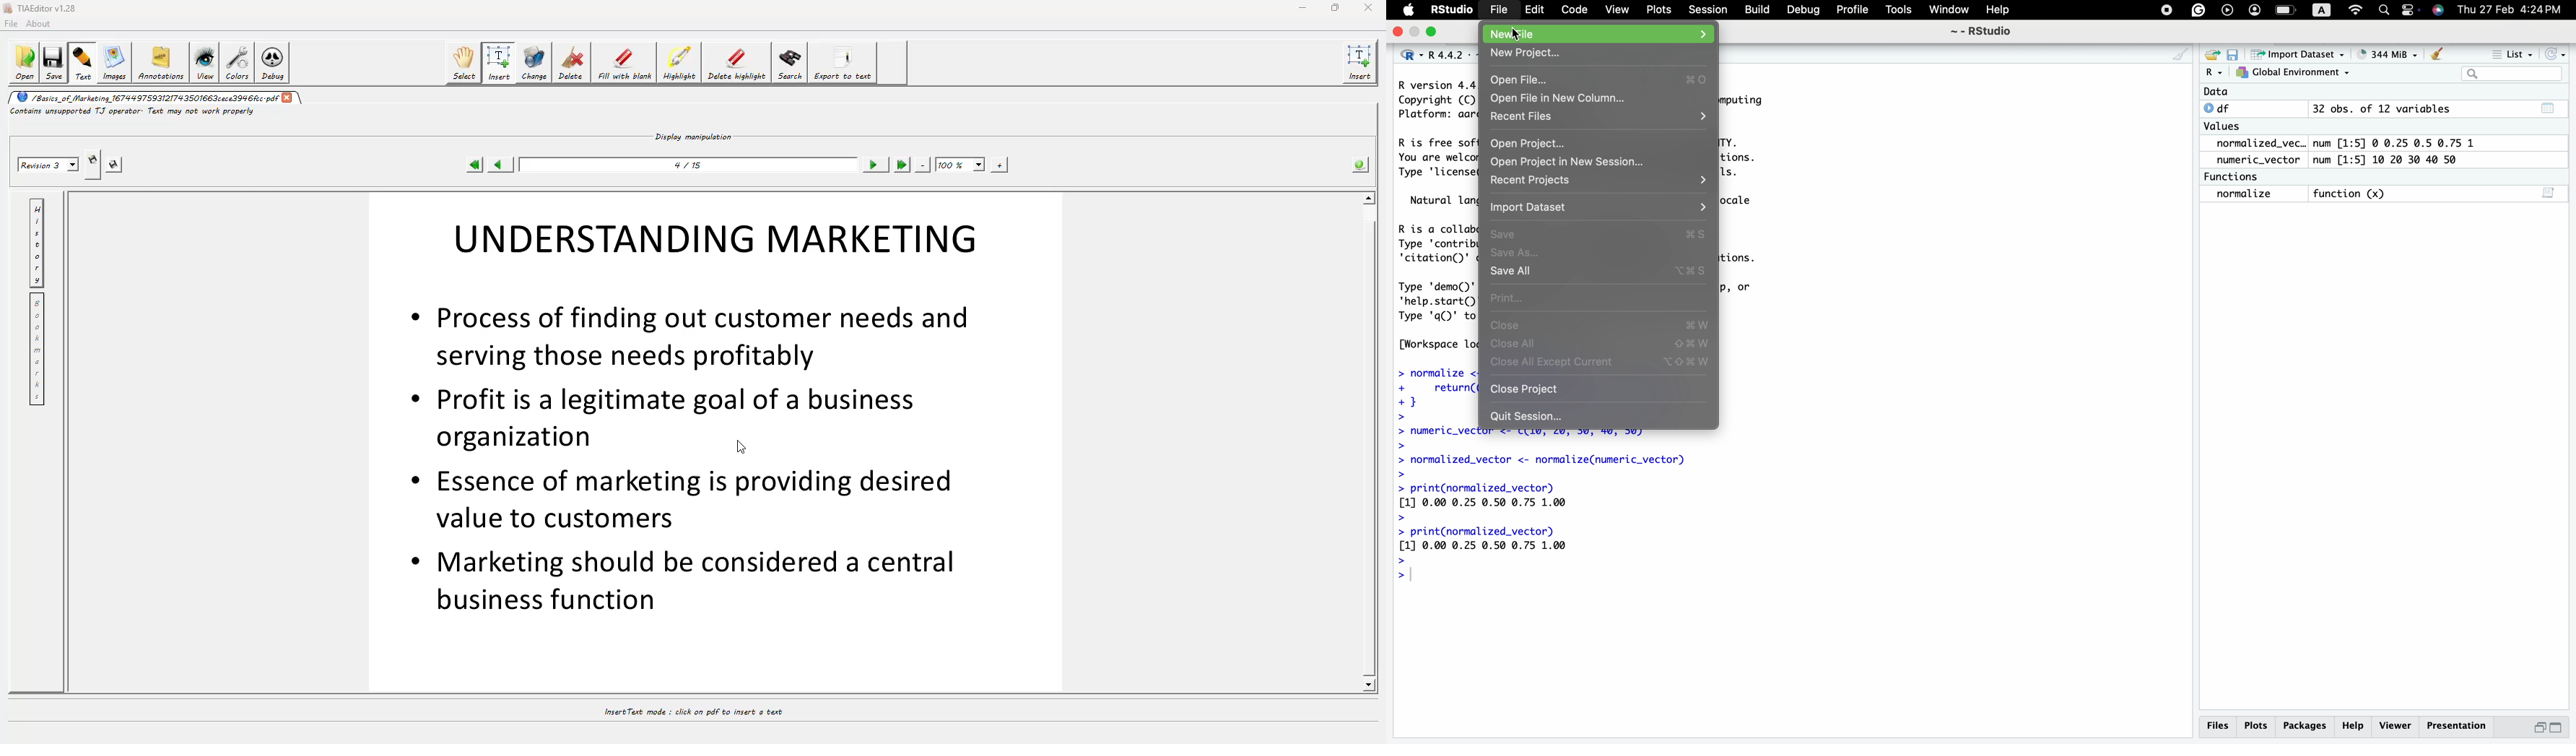 The width and height of the screenshot is (2576, 756). I want to click on Import Dataset, so click(2295, 54).